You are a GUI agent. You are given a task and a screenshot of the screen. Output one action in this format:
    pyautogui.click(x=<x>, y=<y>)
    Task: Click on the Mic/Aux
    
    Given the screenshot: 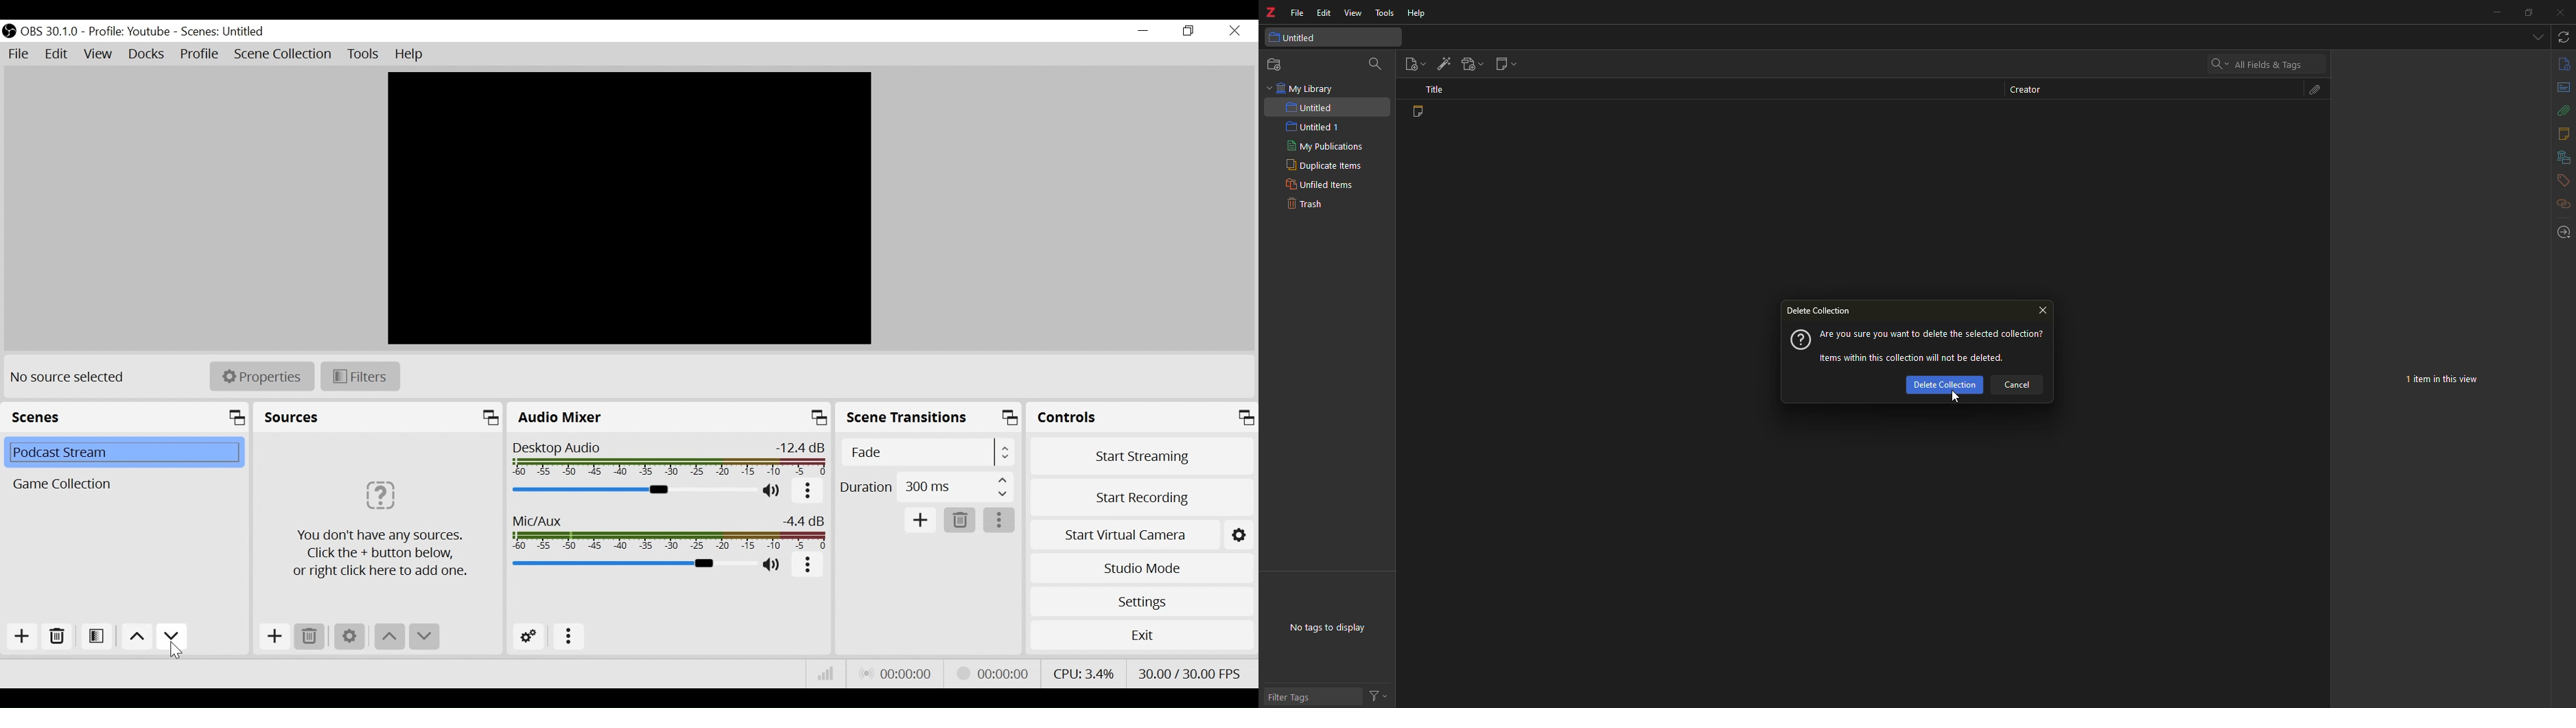 What is the action you would take?
    pyautogui.click(x=671, y=532)
    